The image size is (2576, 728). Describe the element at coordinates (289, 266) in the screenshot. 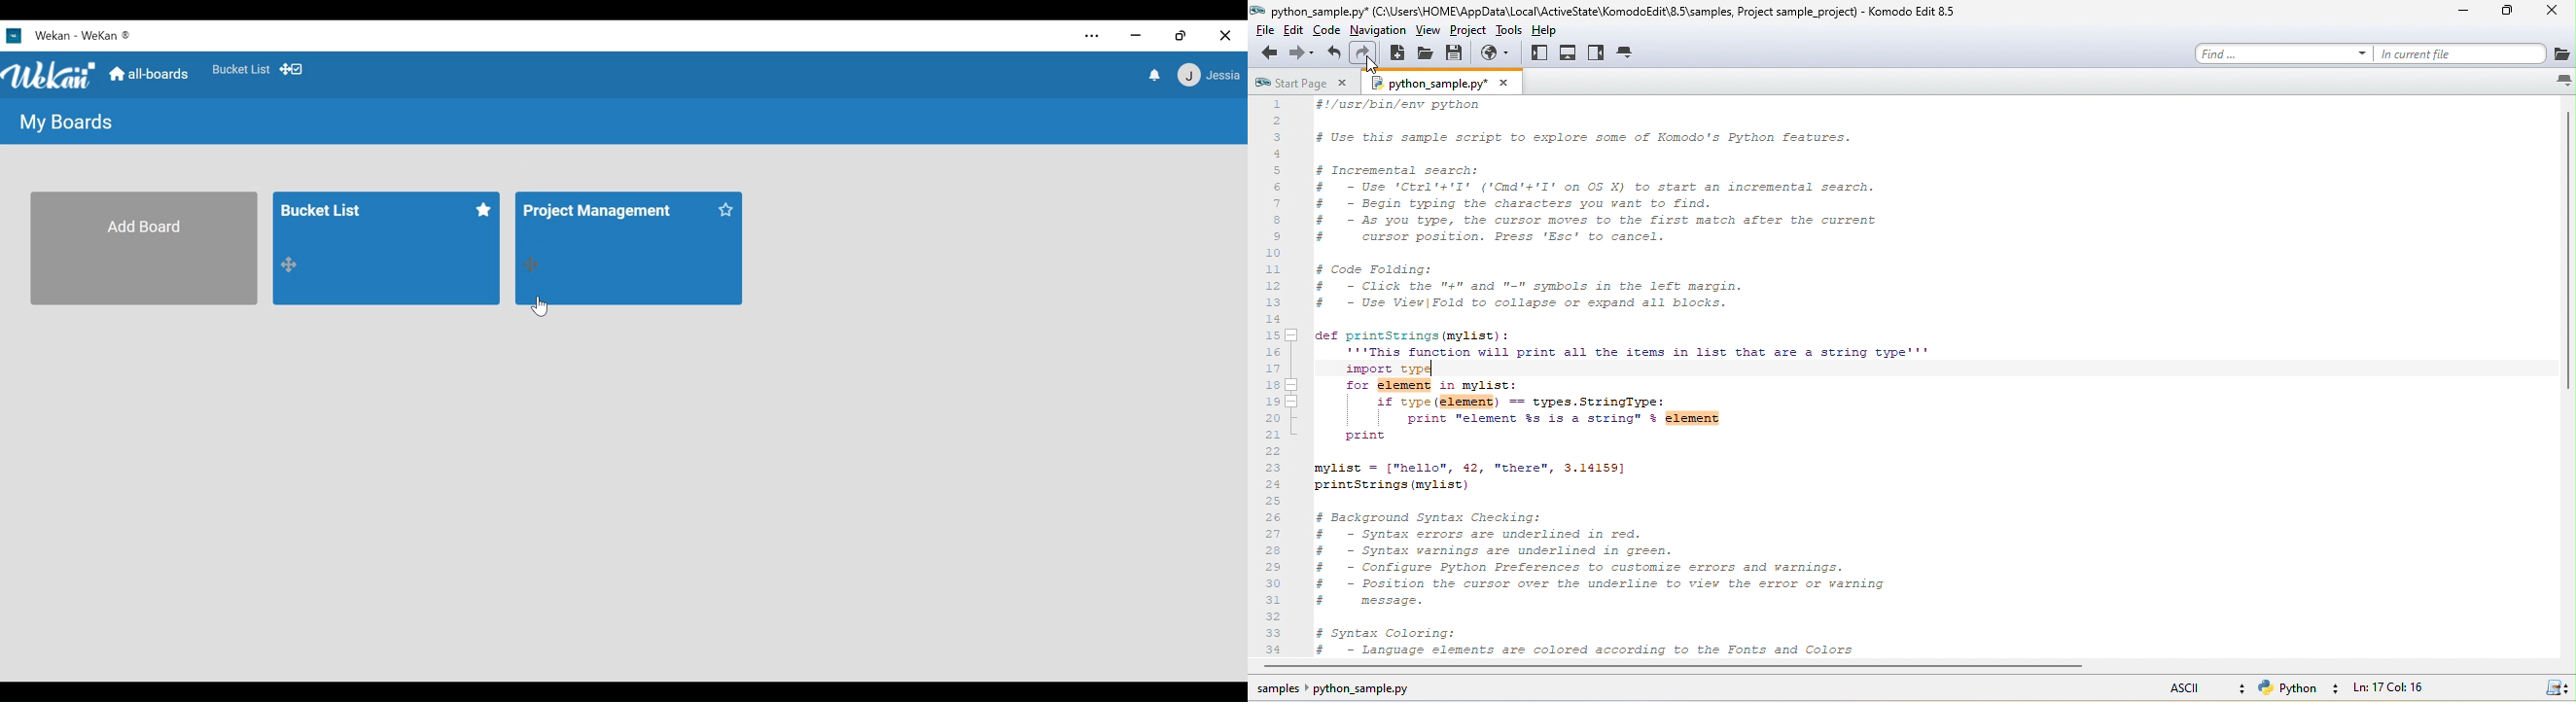

I see `drag handle` at that location.